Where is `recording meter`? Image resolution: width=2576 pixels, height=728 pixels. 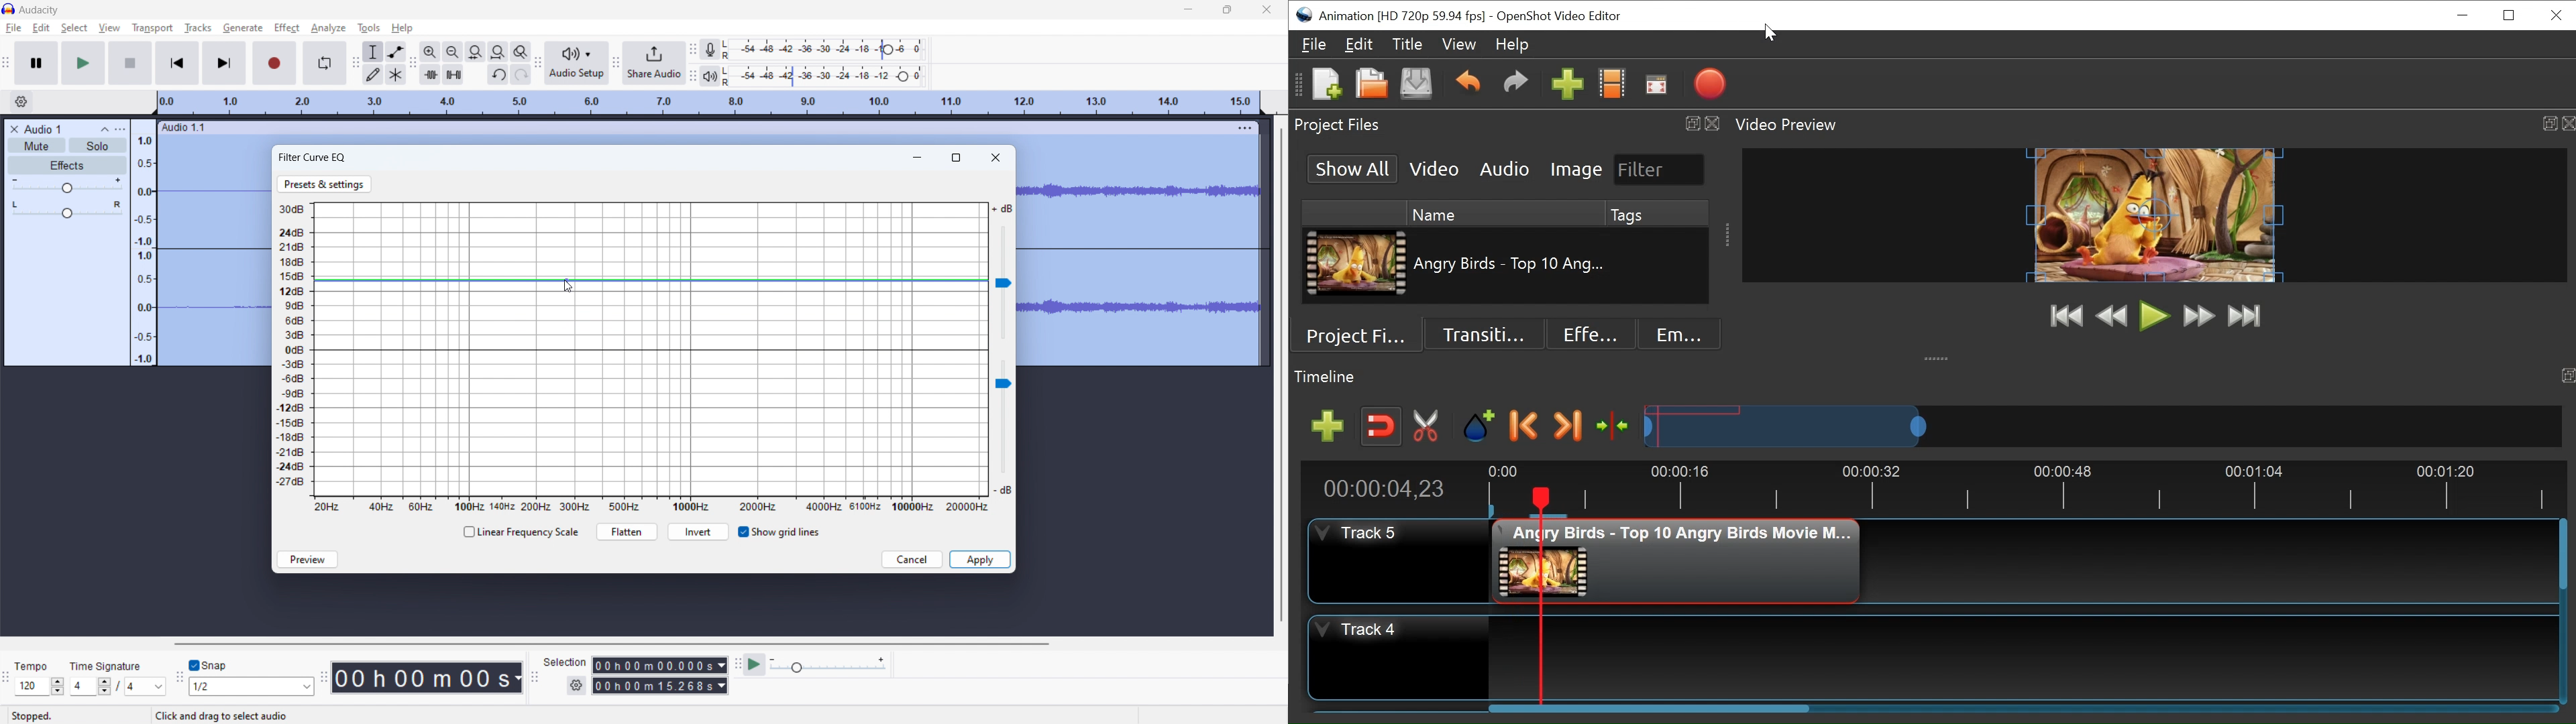 recording meter is located at coordinates (714, 49).